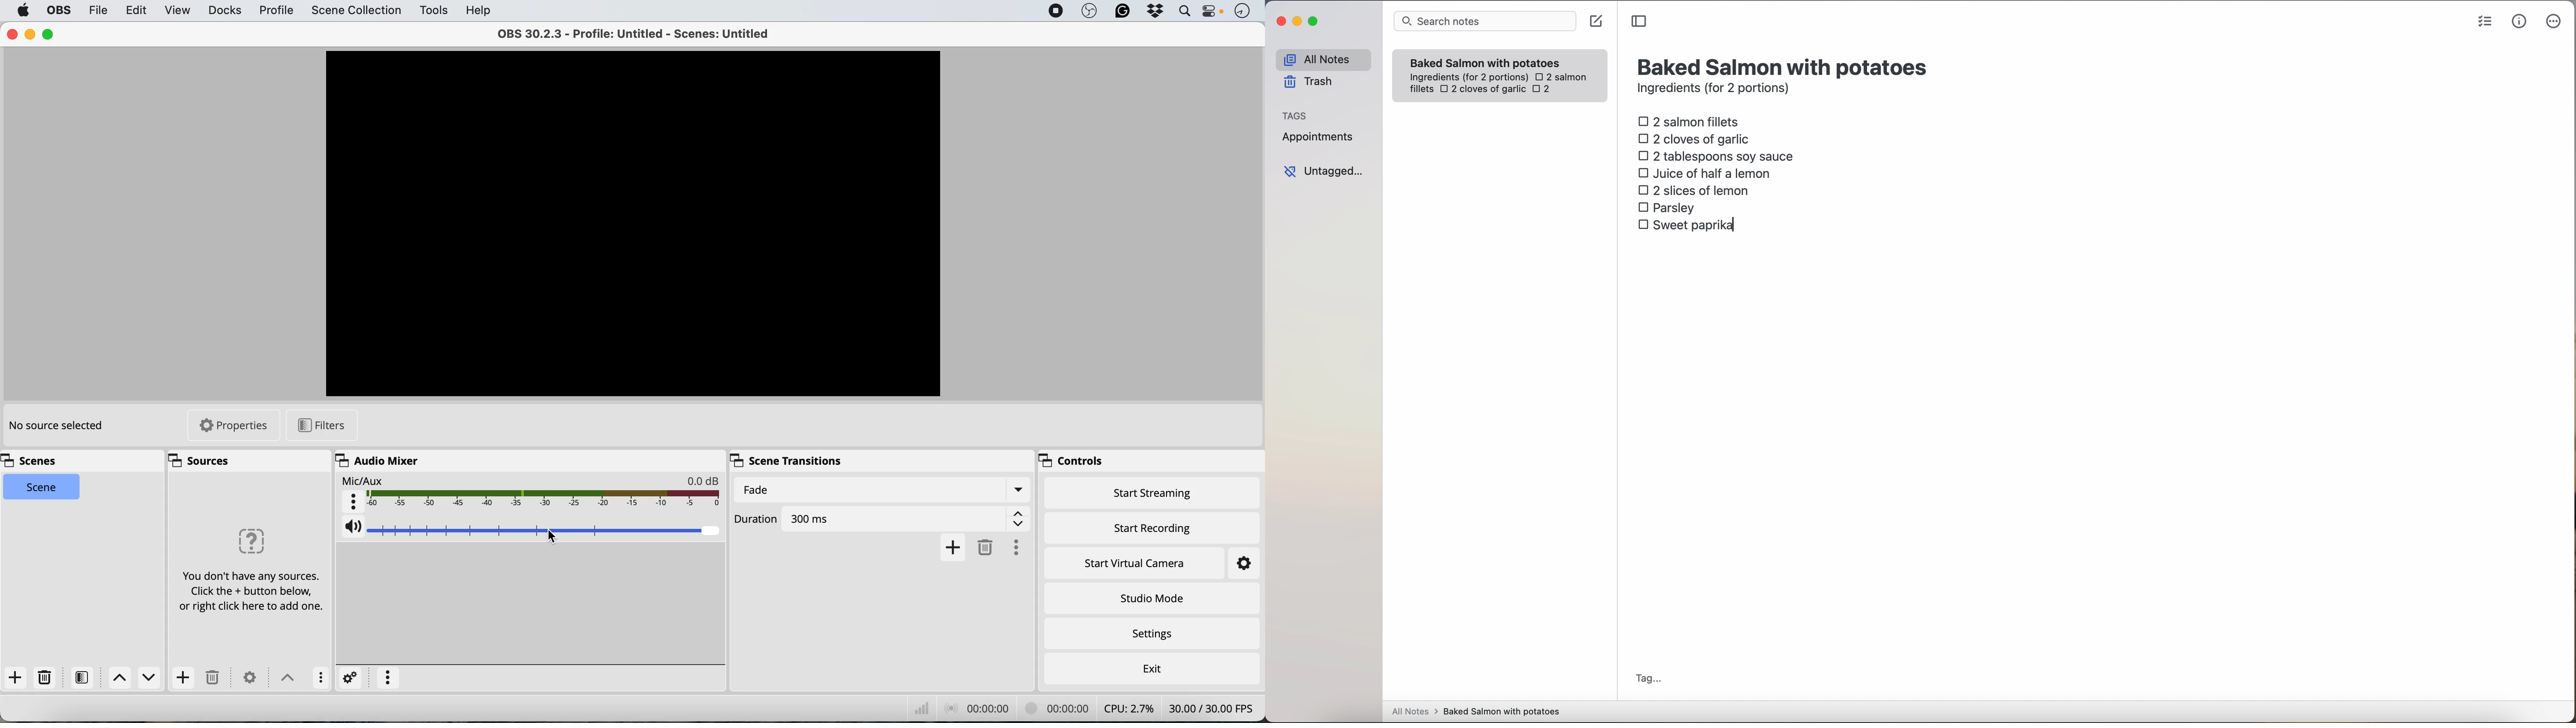 The image size is (2576, 728). Describe the element at coordinates (789, 461) in the screenshot. I see `scene transitions` at that location.